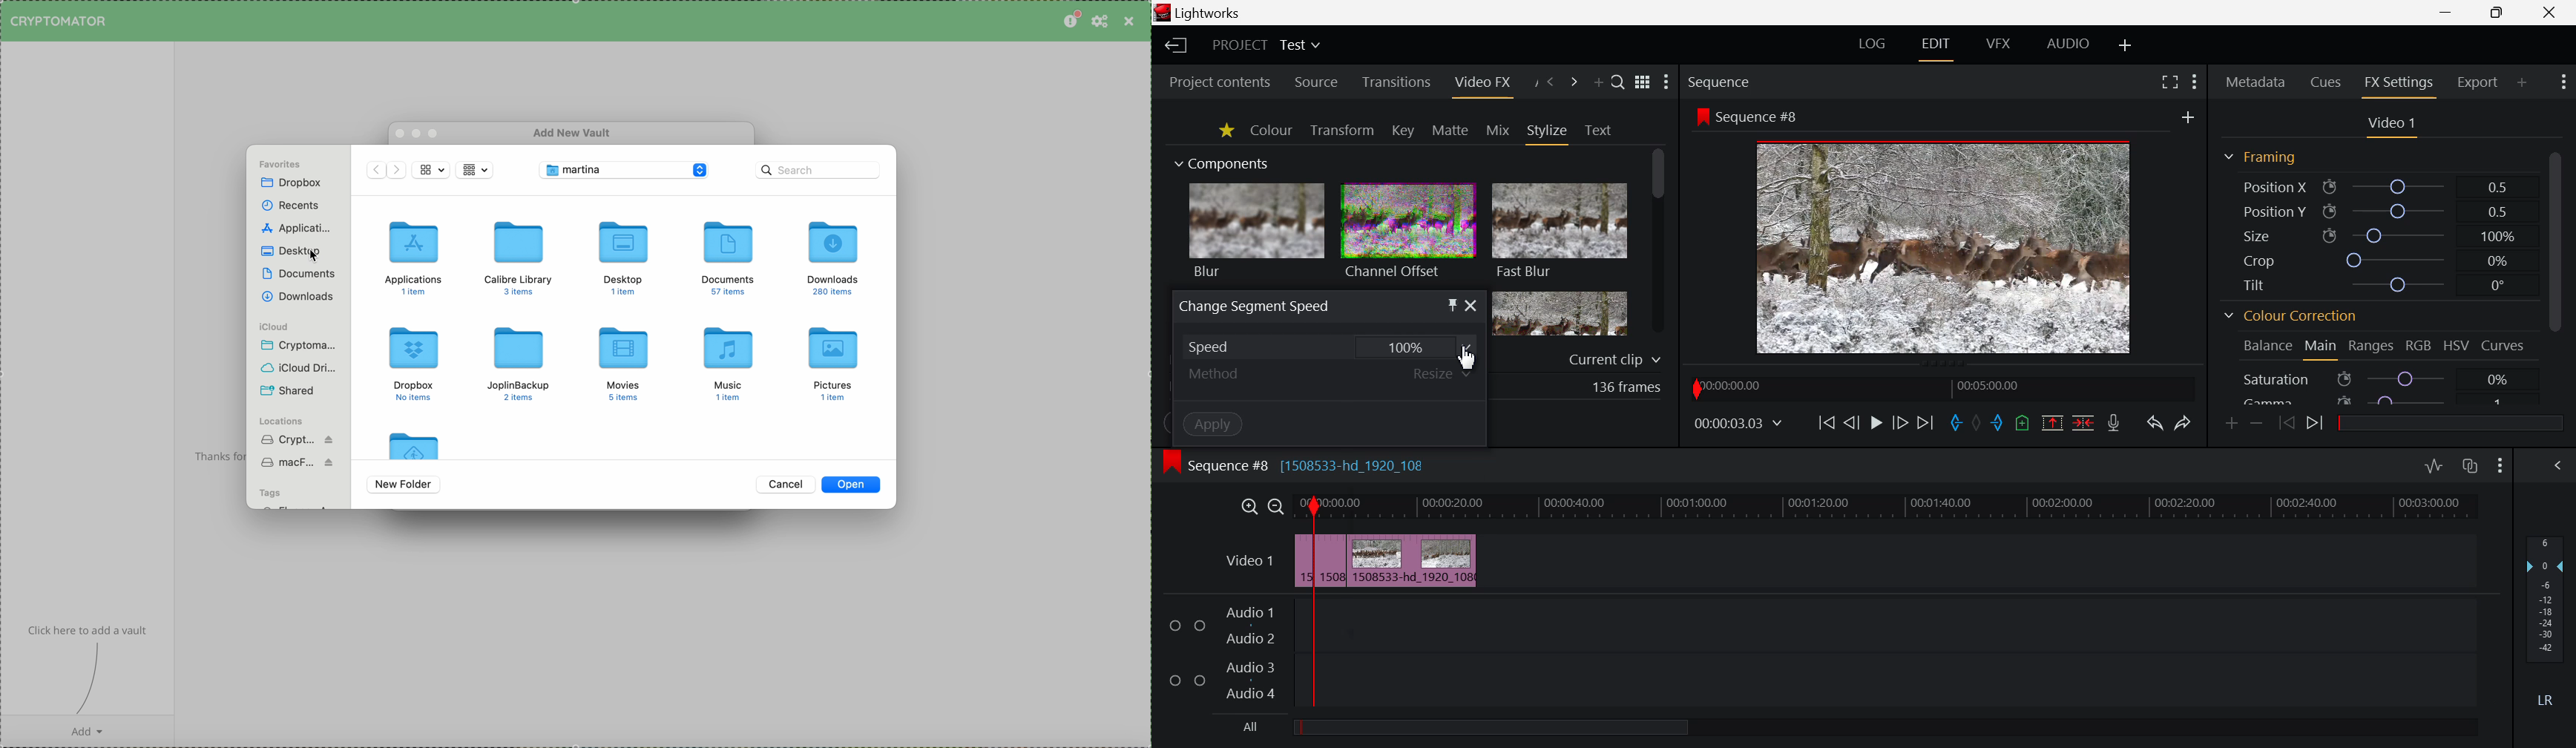  What do you see at coordinates (2398, 85) in the screenshot?
I see `FX Settings` at bounding box center [2398, 85].